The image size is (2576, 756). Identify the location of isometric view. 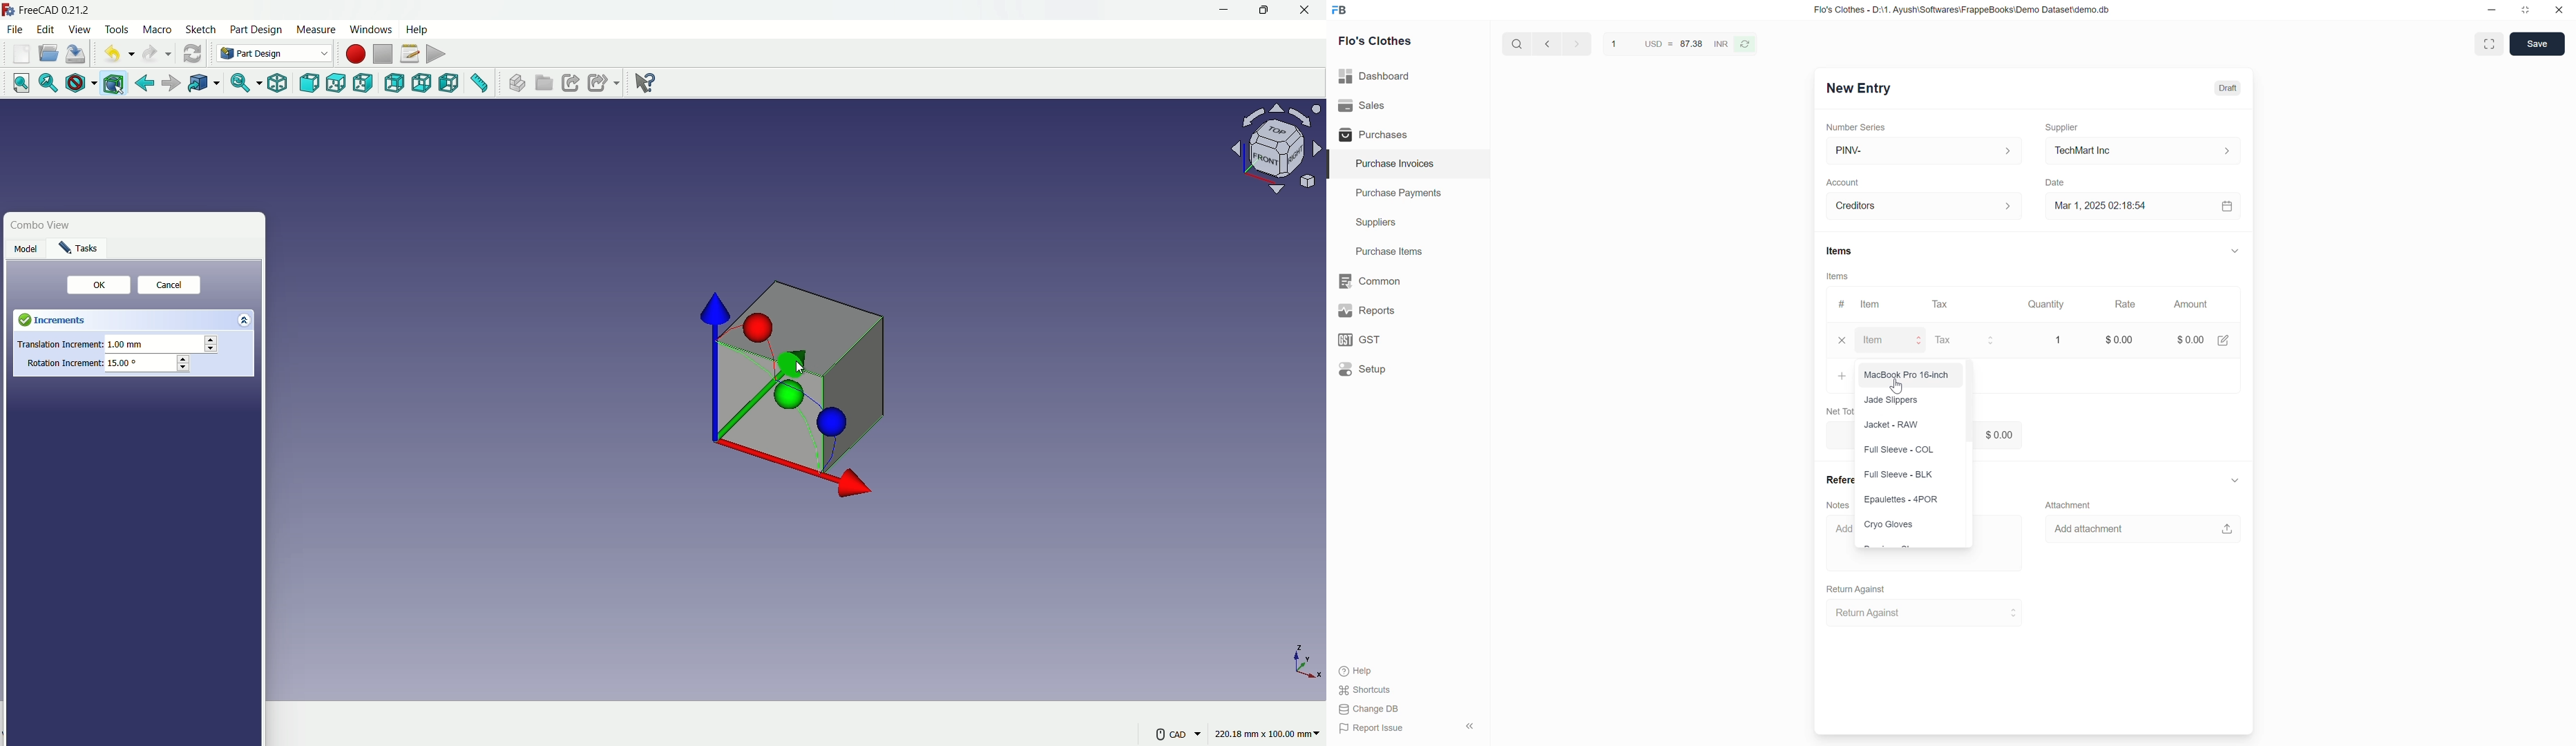
(277, 84).